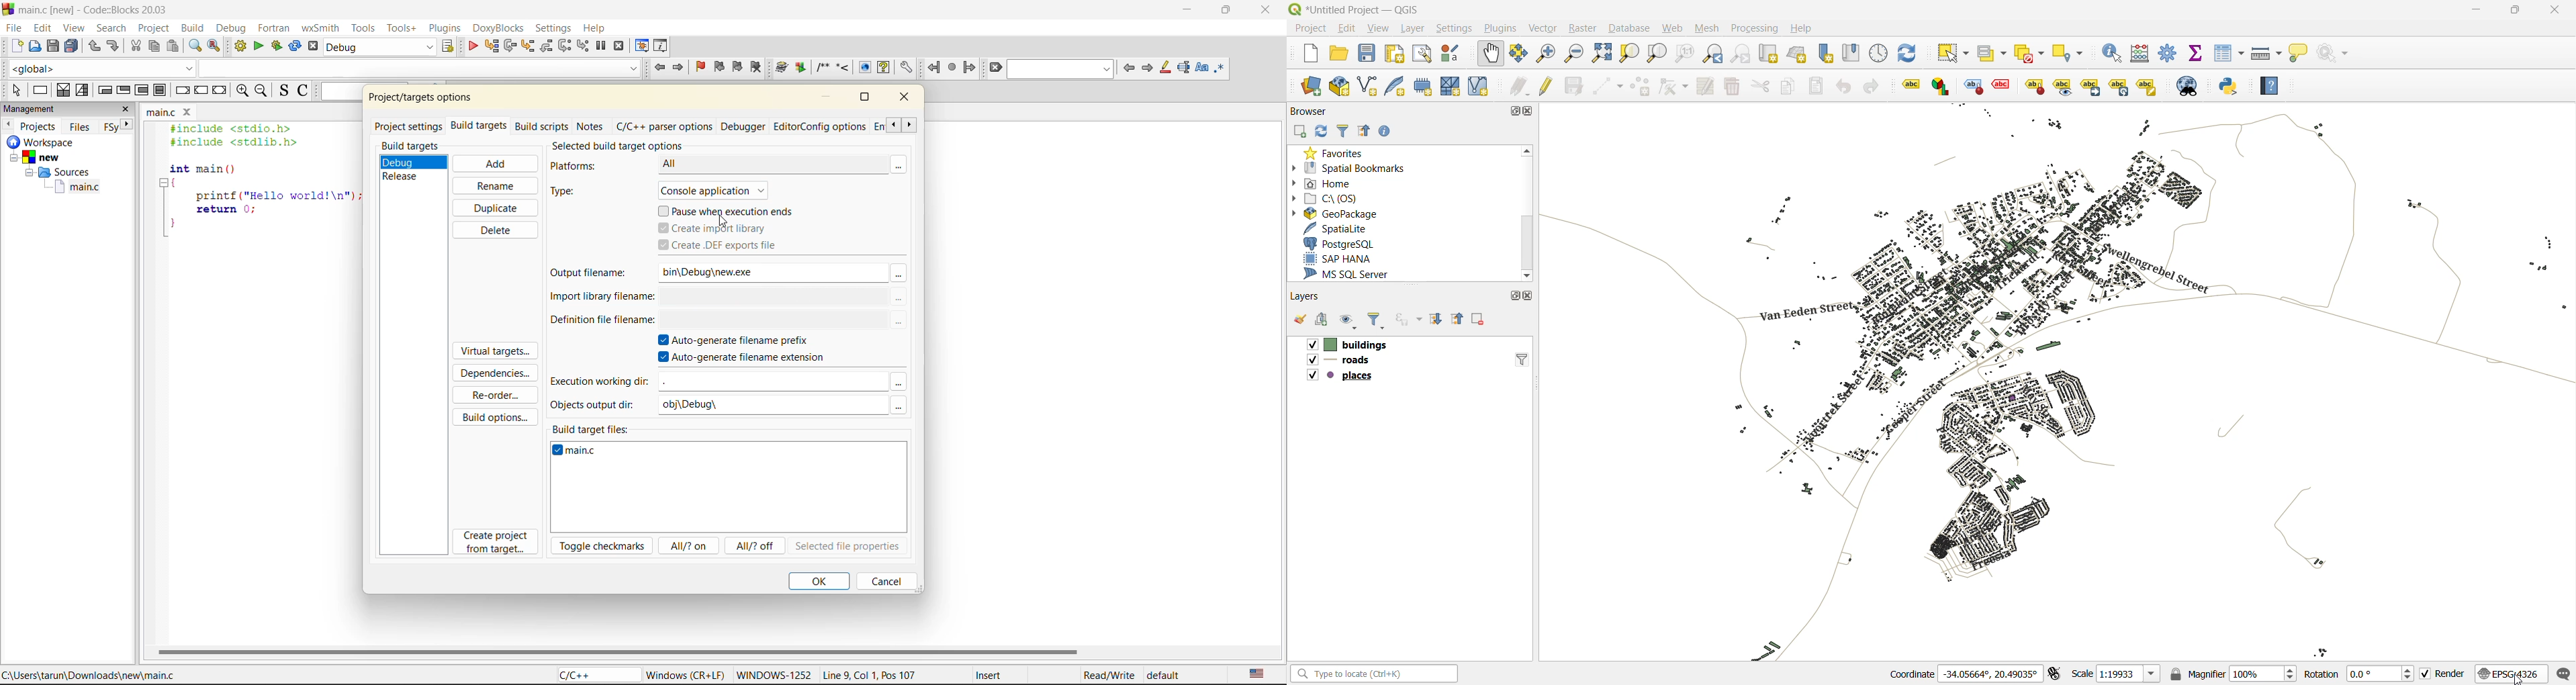  What do you see at coordinates (1376, 674) in the screenshot?
I see `search bar` at bounding box center [1376, 674].